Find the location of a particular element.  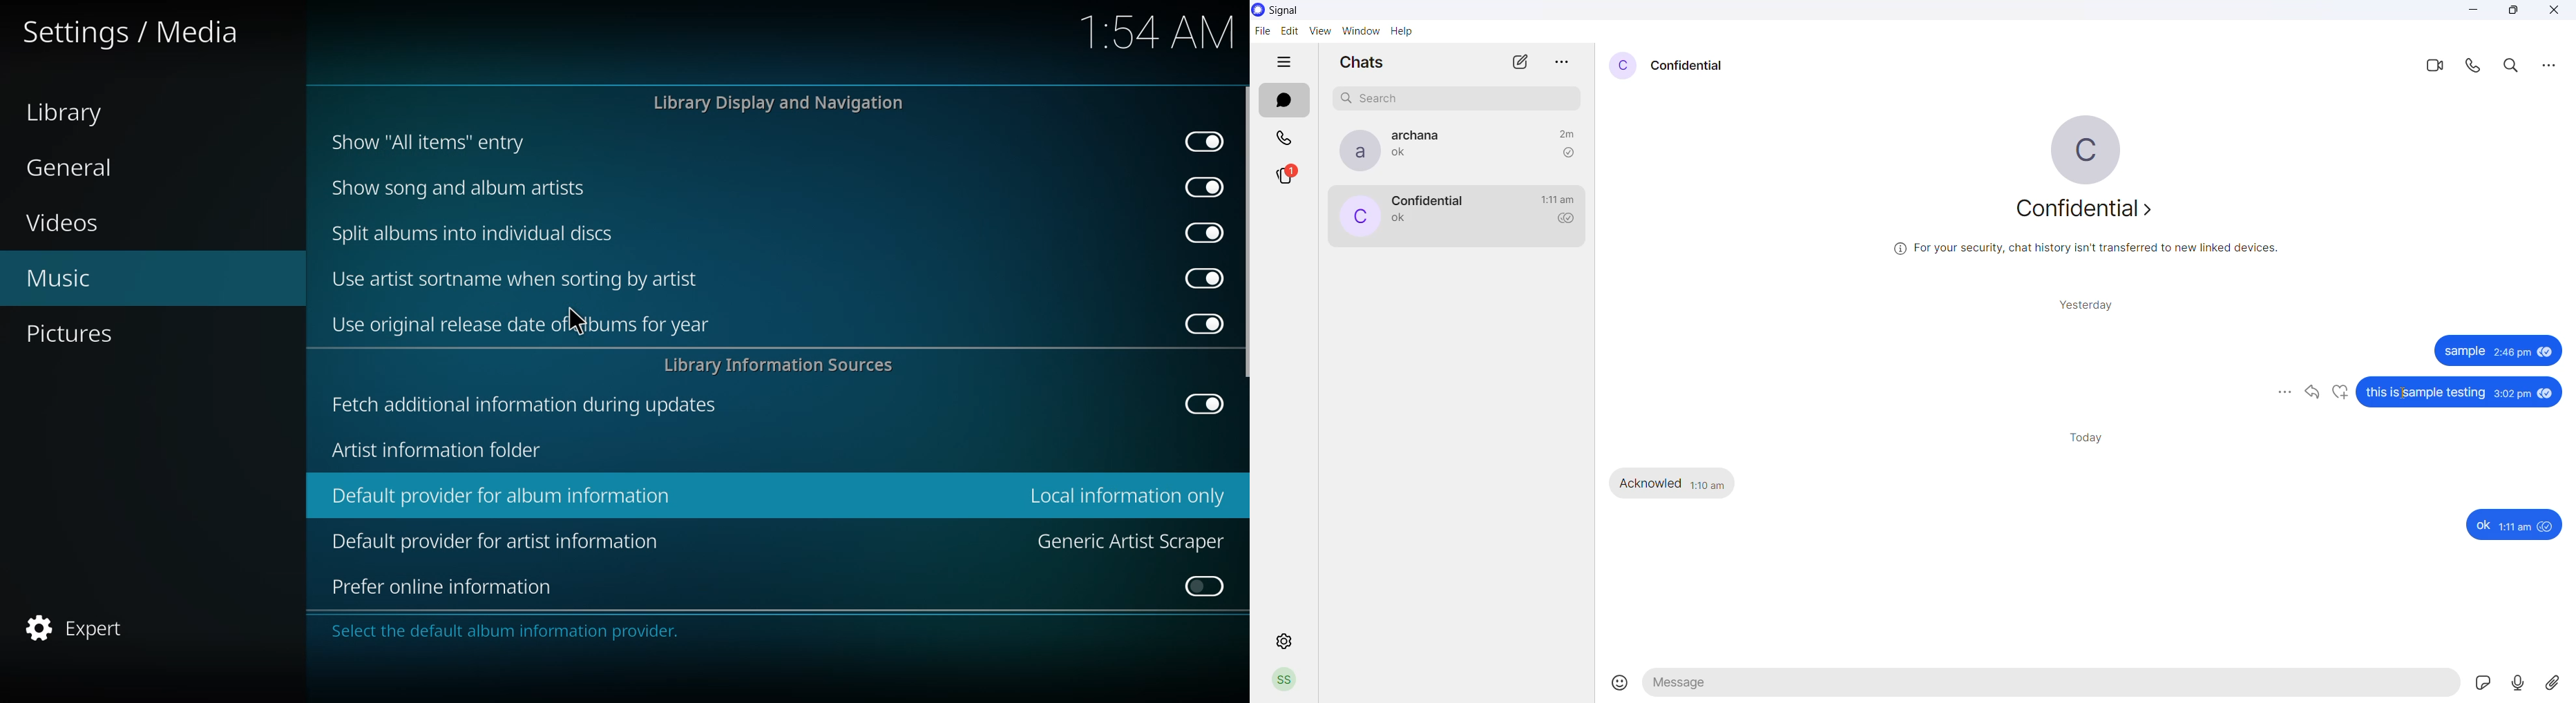

contact name is located at coordinates (1427, 200).